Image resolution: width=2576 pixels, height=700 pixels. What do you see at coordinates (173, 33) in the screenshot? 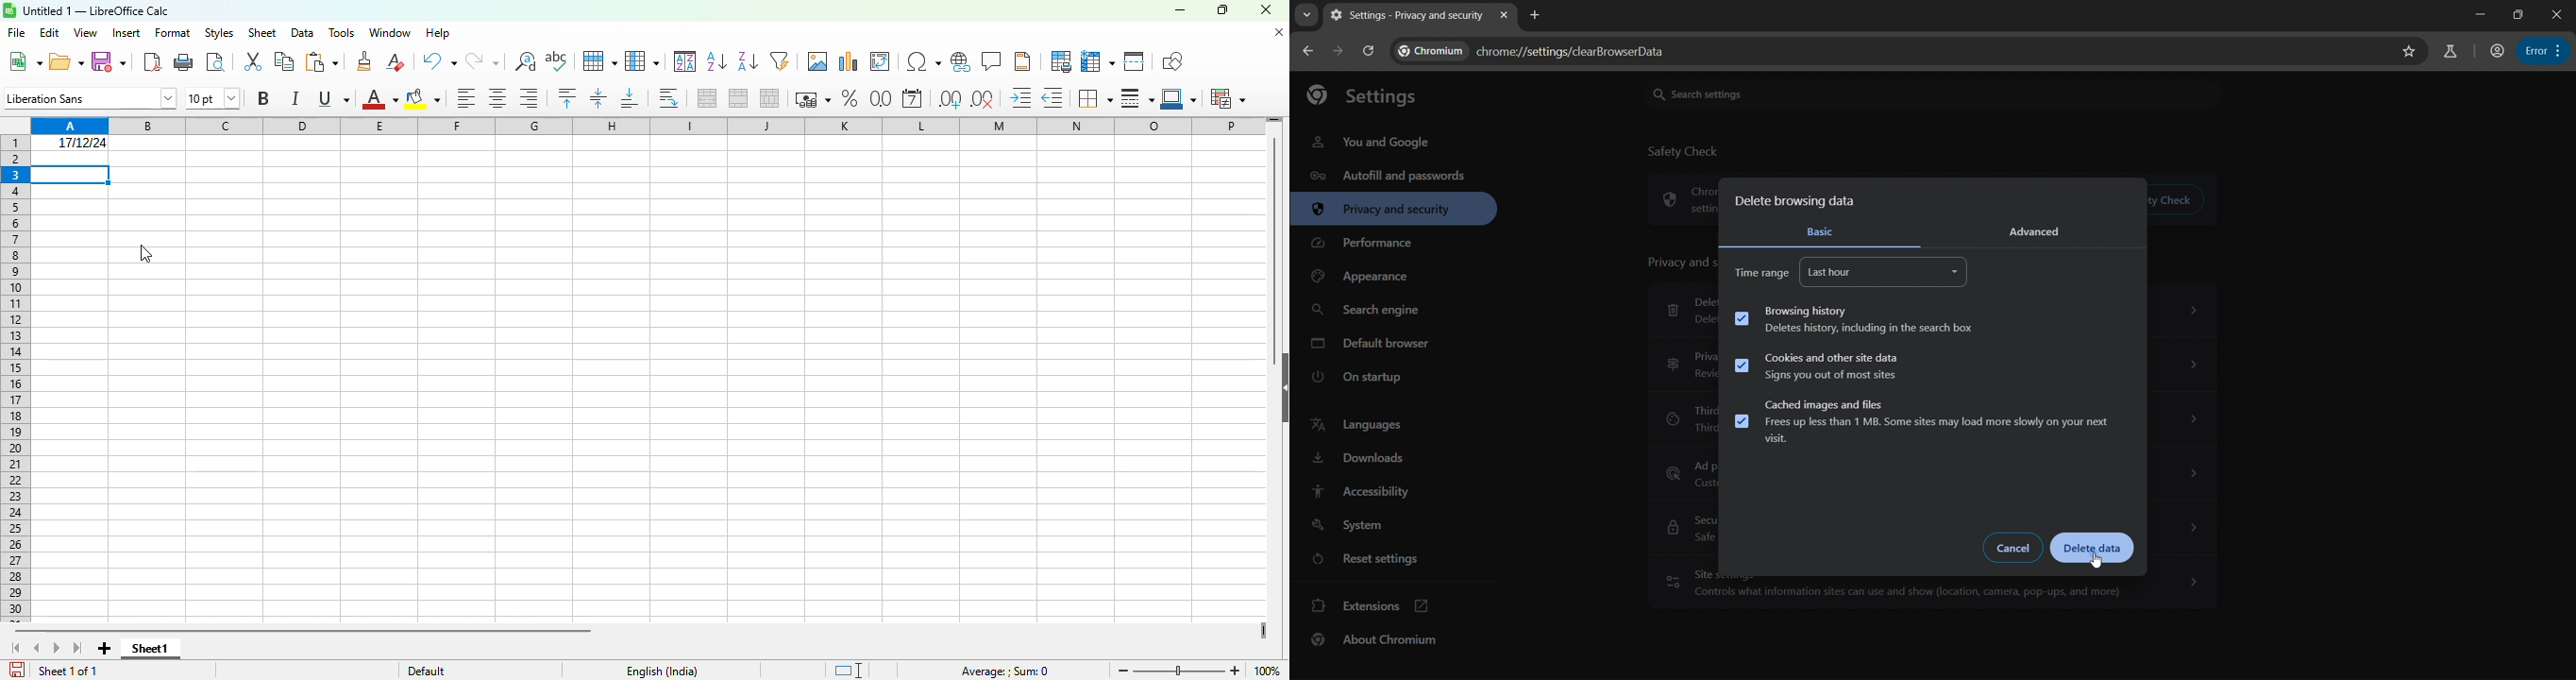
I see `format` at bounding box center [173, 33].